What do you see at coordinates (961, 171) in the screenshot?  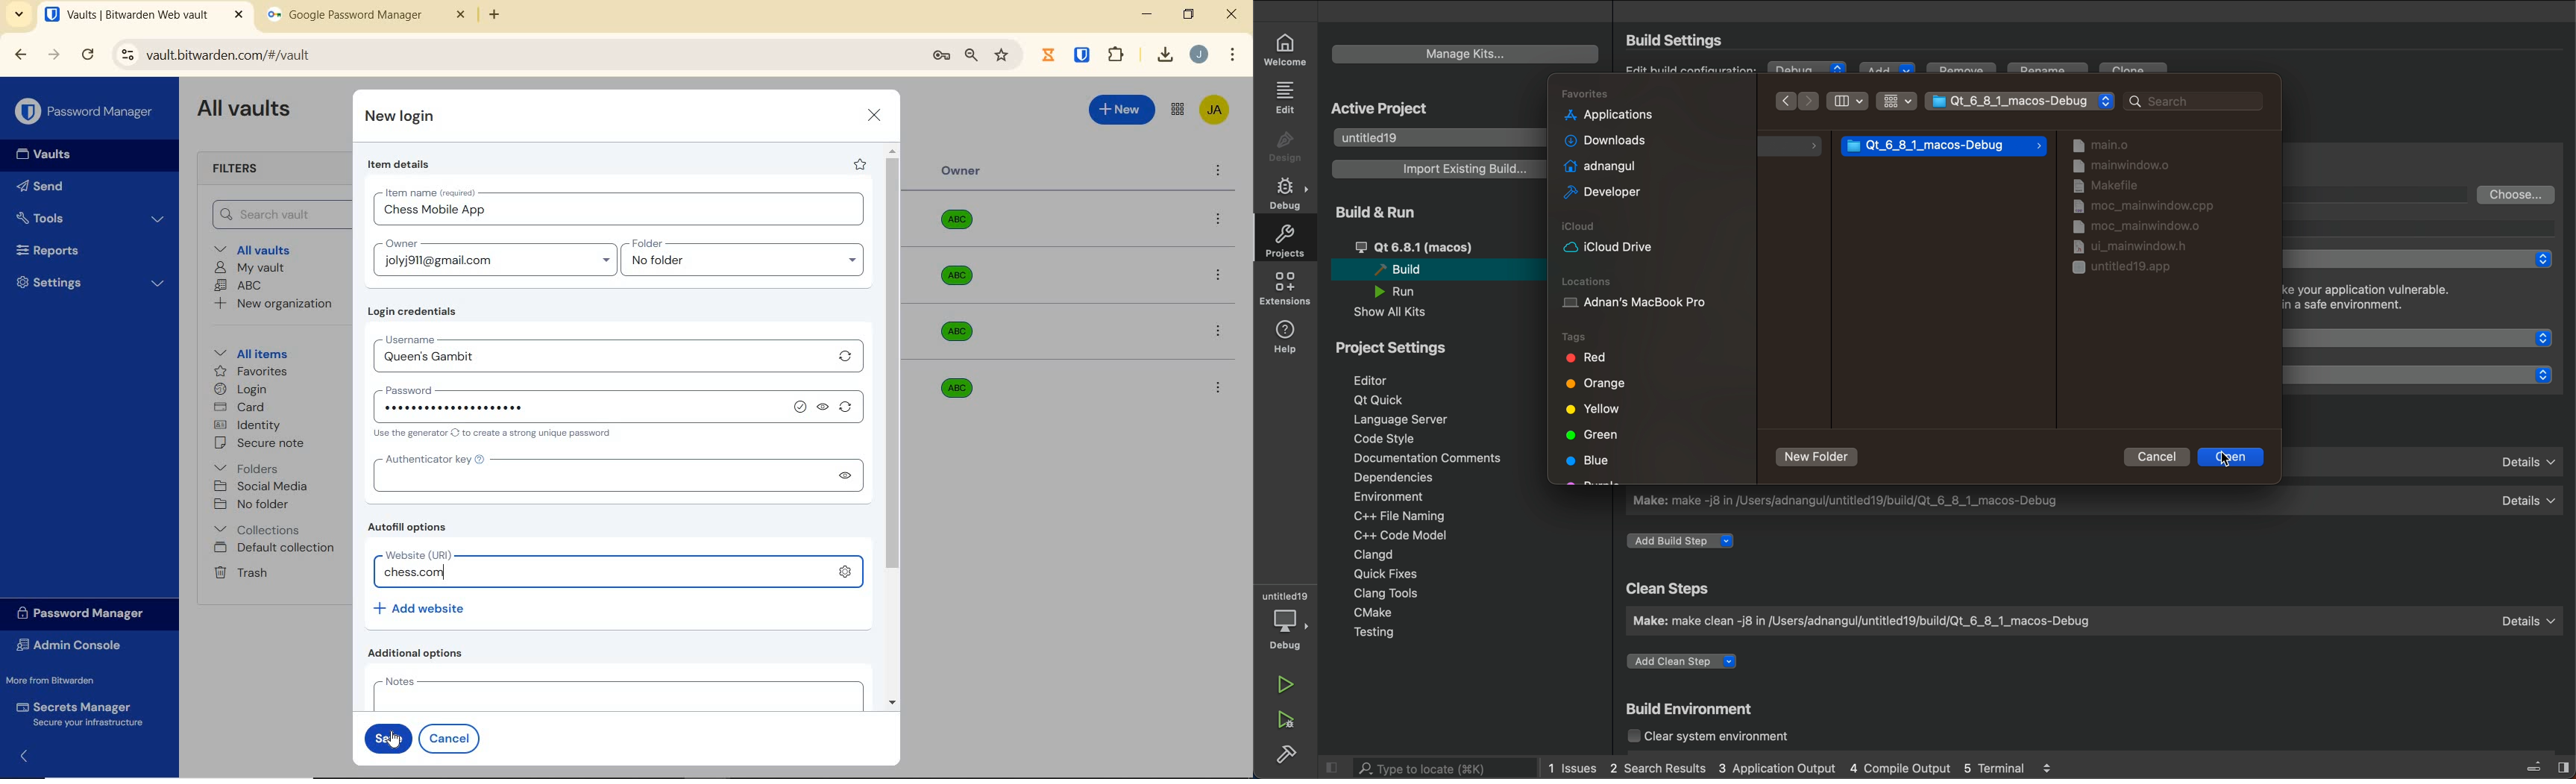 I see `Owner` at bounding box center [961, 171].